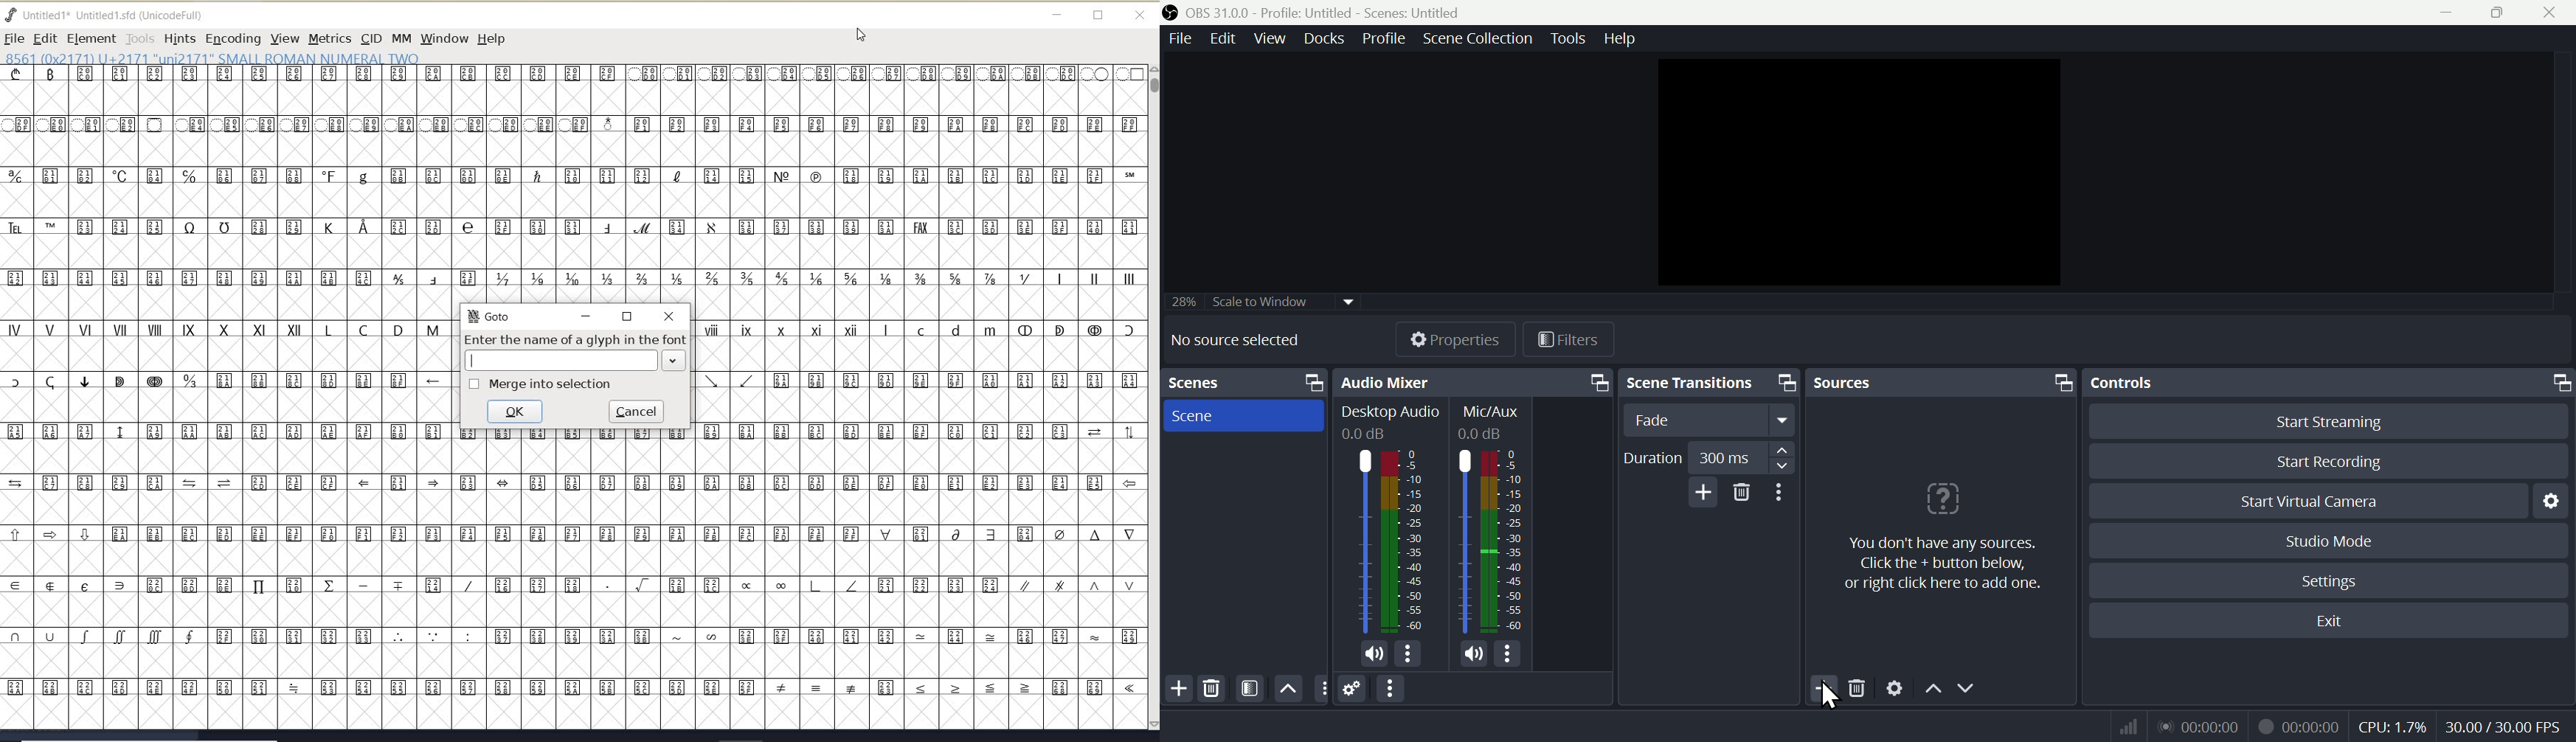 This screenshot has width=2576, height=756. Describe the element at coordinates (1332, 13) in the screenshot. I see `OBS 31.0 .0 profile: untitled scenes: untitled` at that location.